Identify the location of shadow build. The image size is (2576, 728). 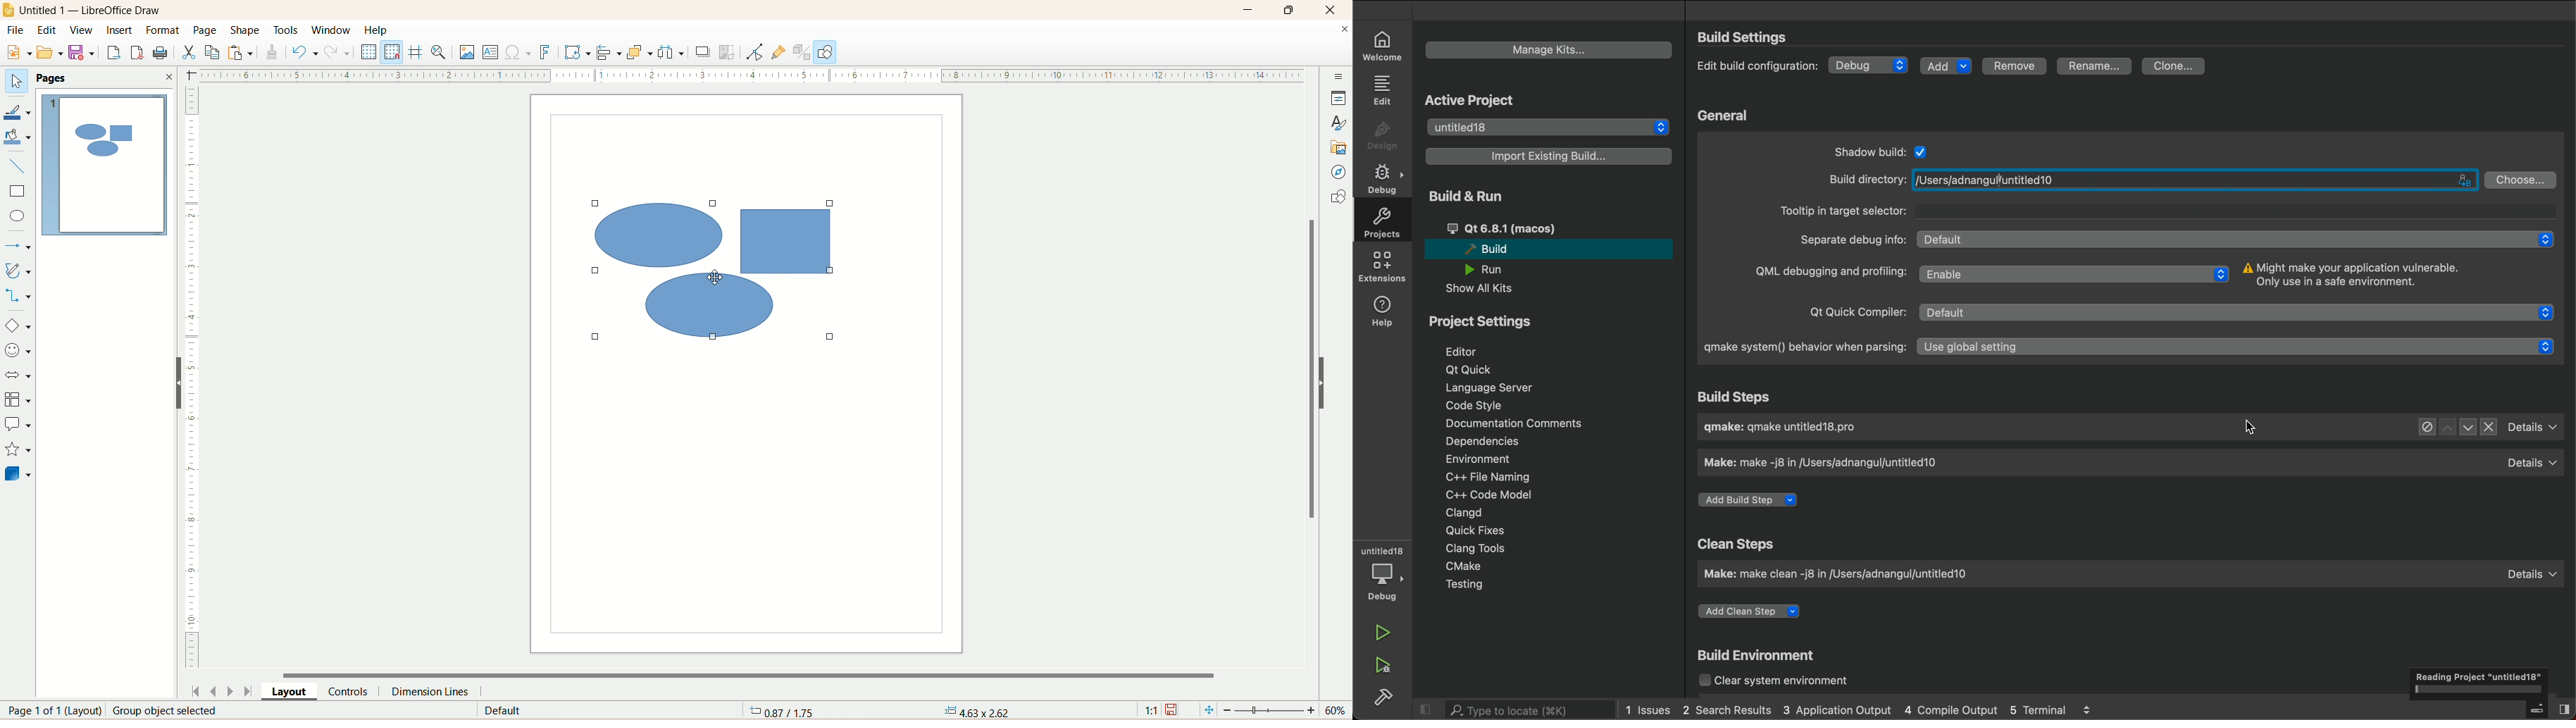
(1865, 150).